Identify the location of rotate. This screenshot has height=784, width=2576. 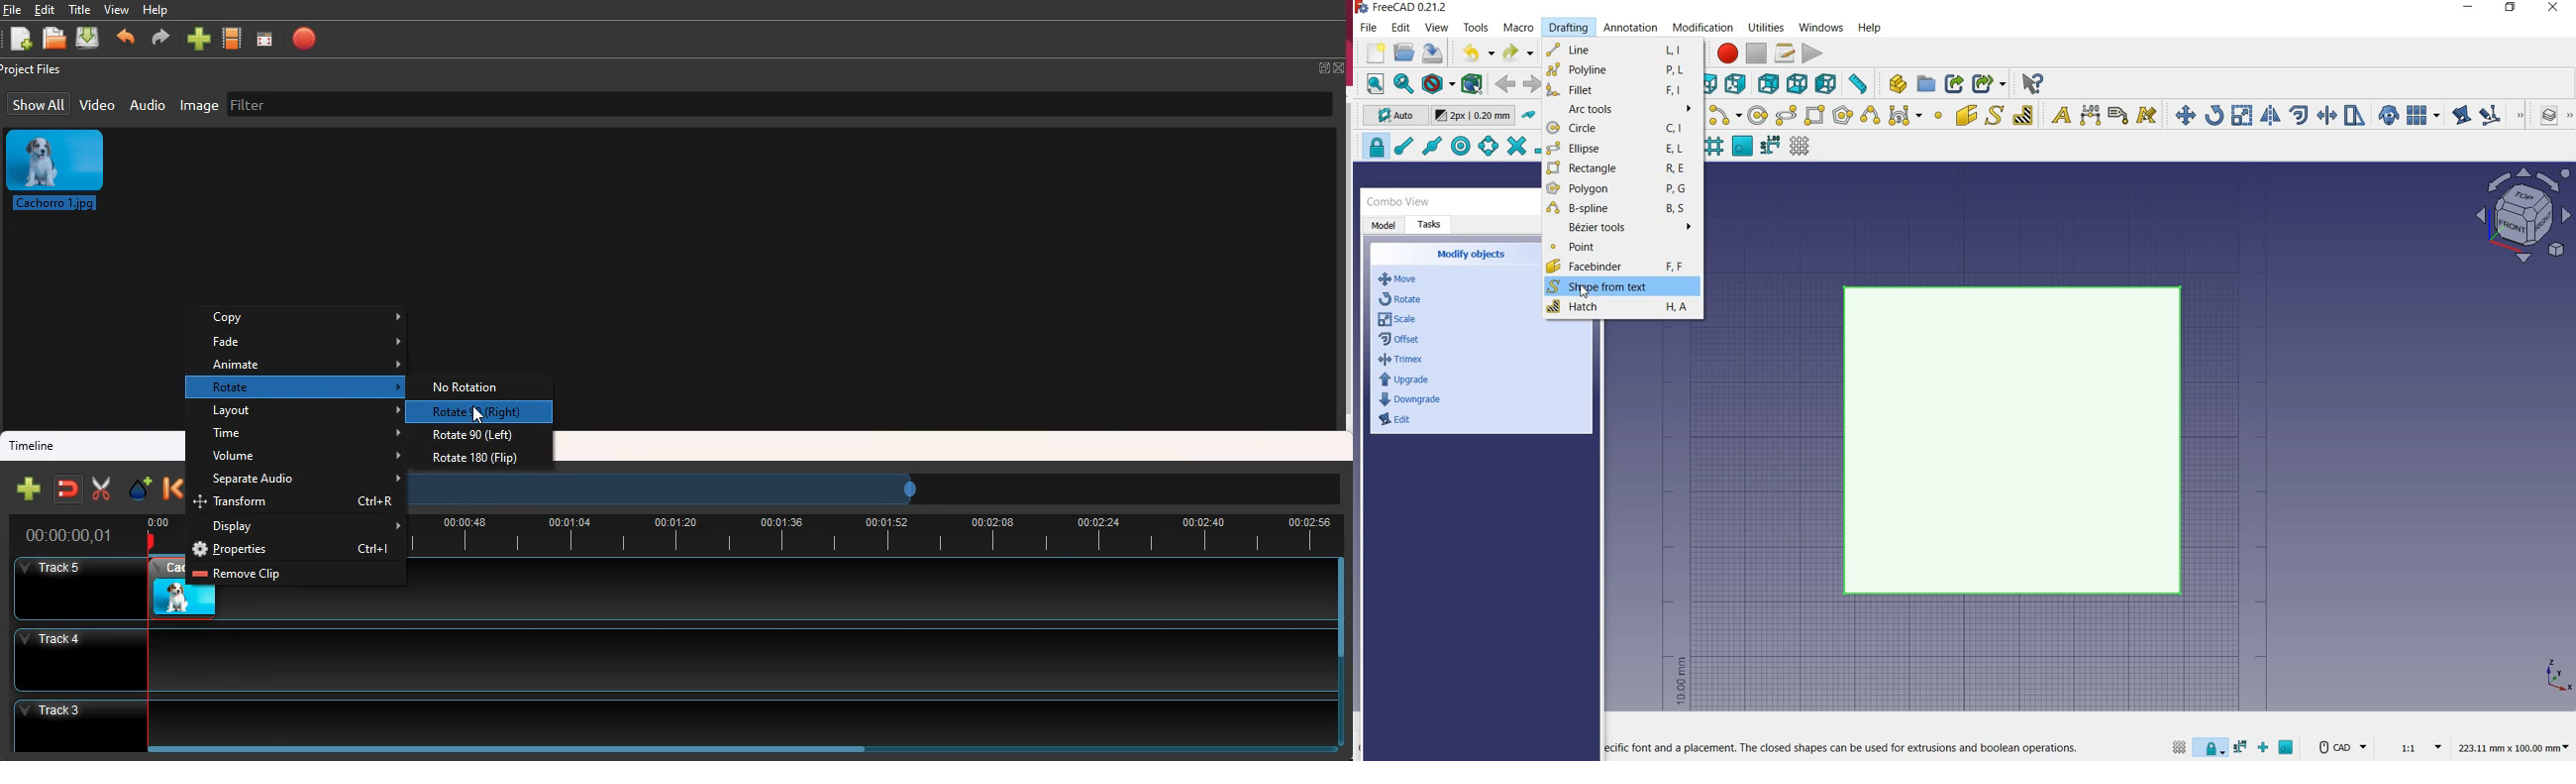
(1402, 298).